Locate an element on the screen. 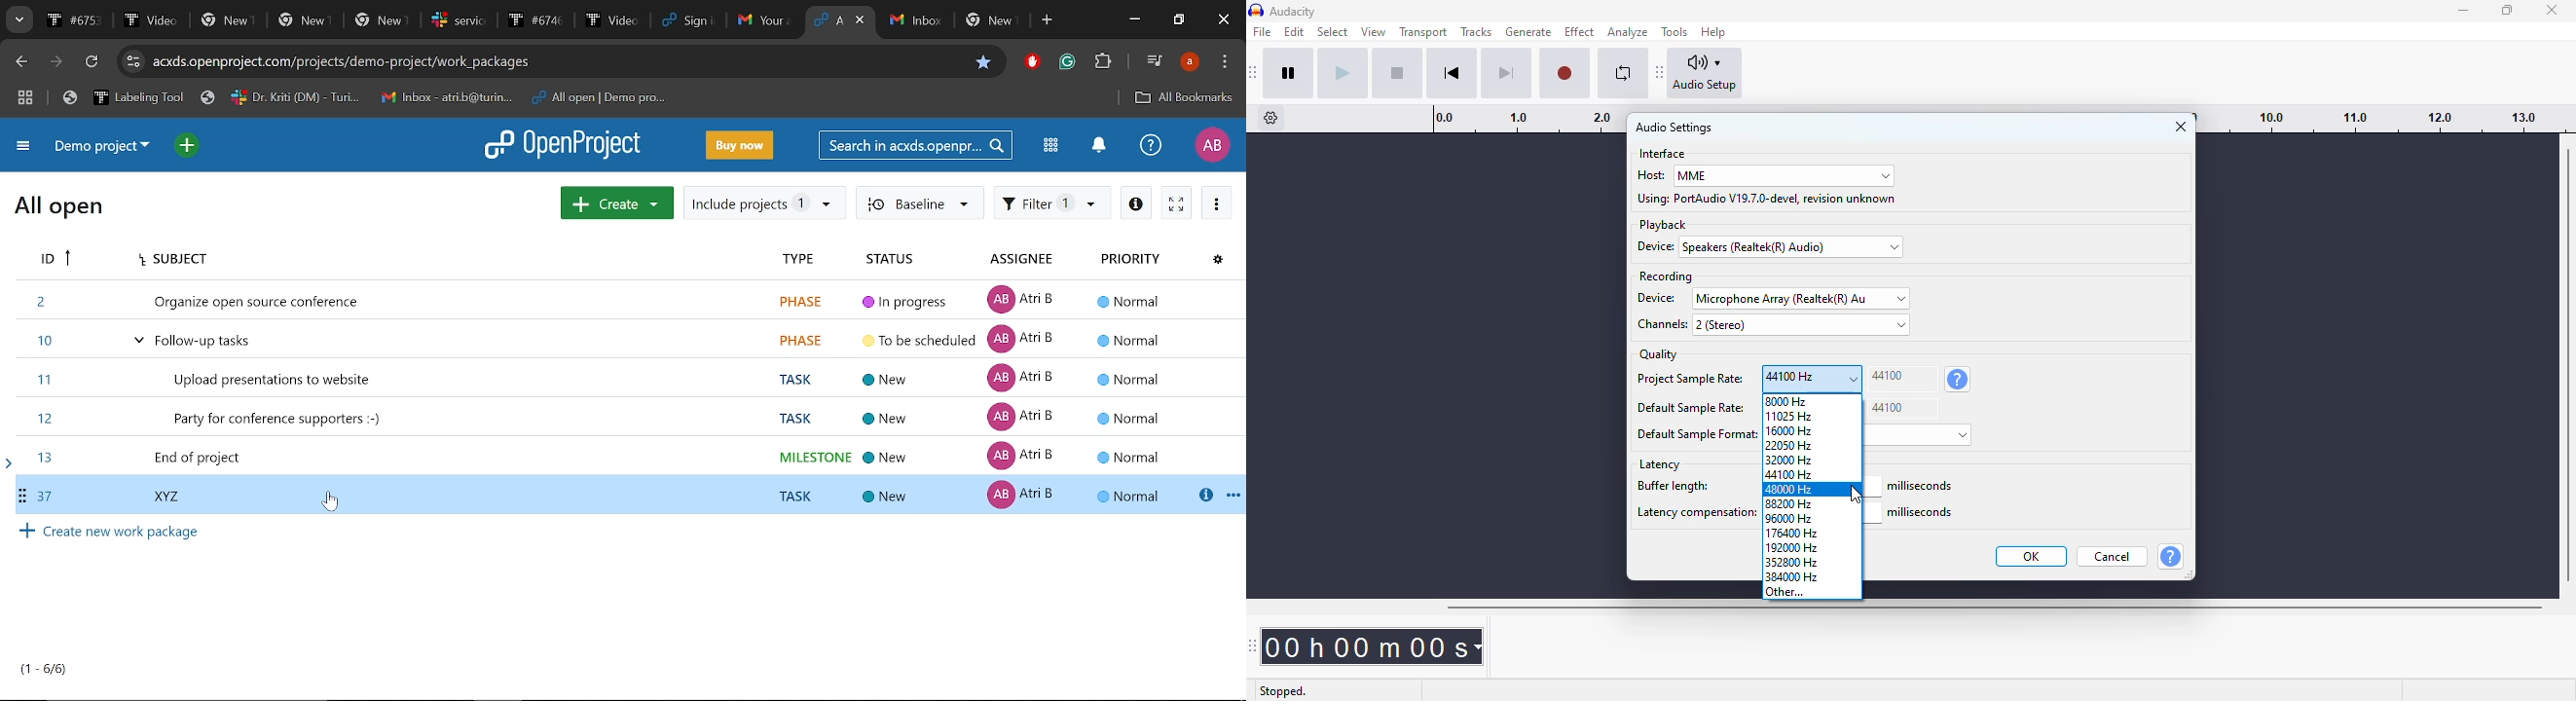  Search in acxds.openproject is located at coordinates (913, 144).